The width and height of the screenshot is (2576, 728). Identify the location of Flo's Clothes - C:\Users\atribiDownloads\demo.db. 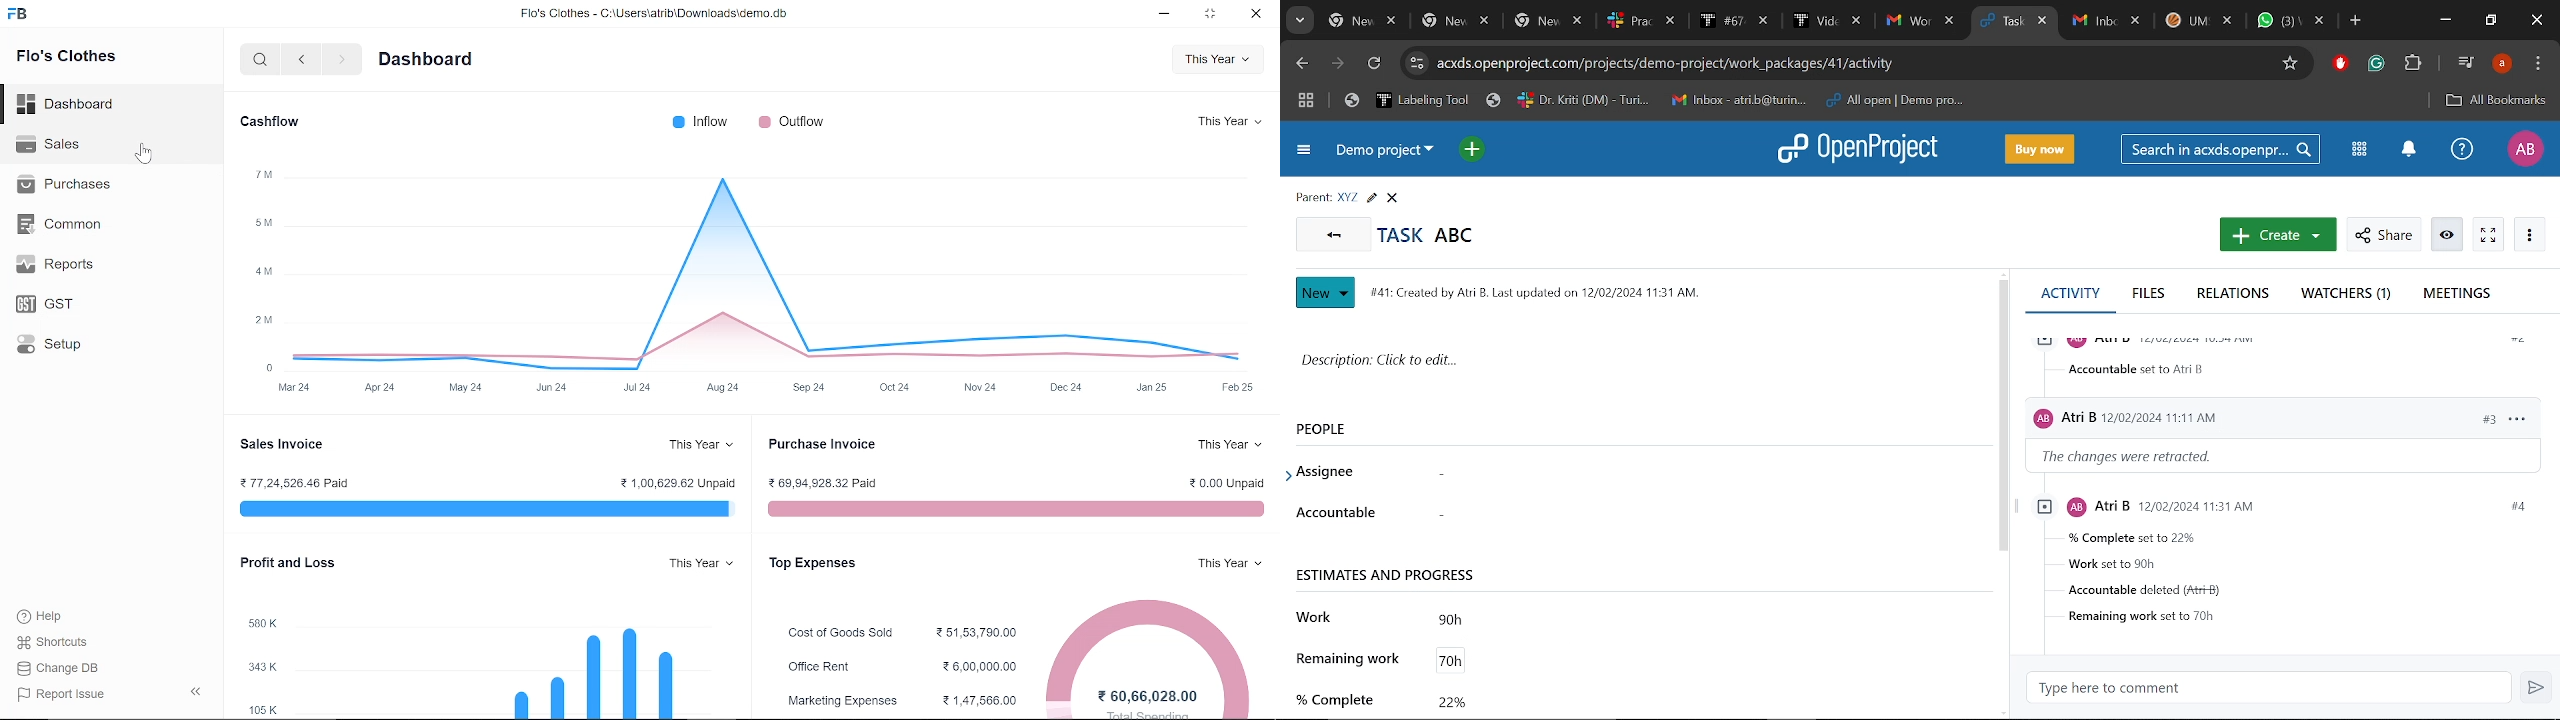
(659, 17).